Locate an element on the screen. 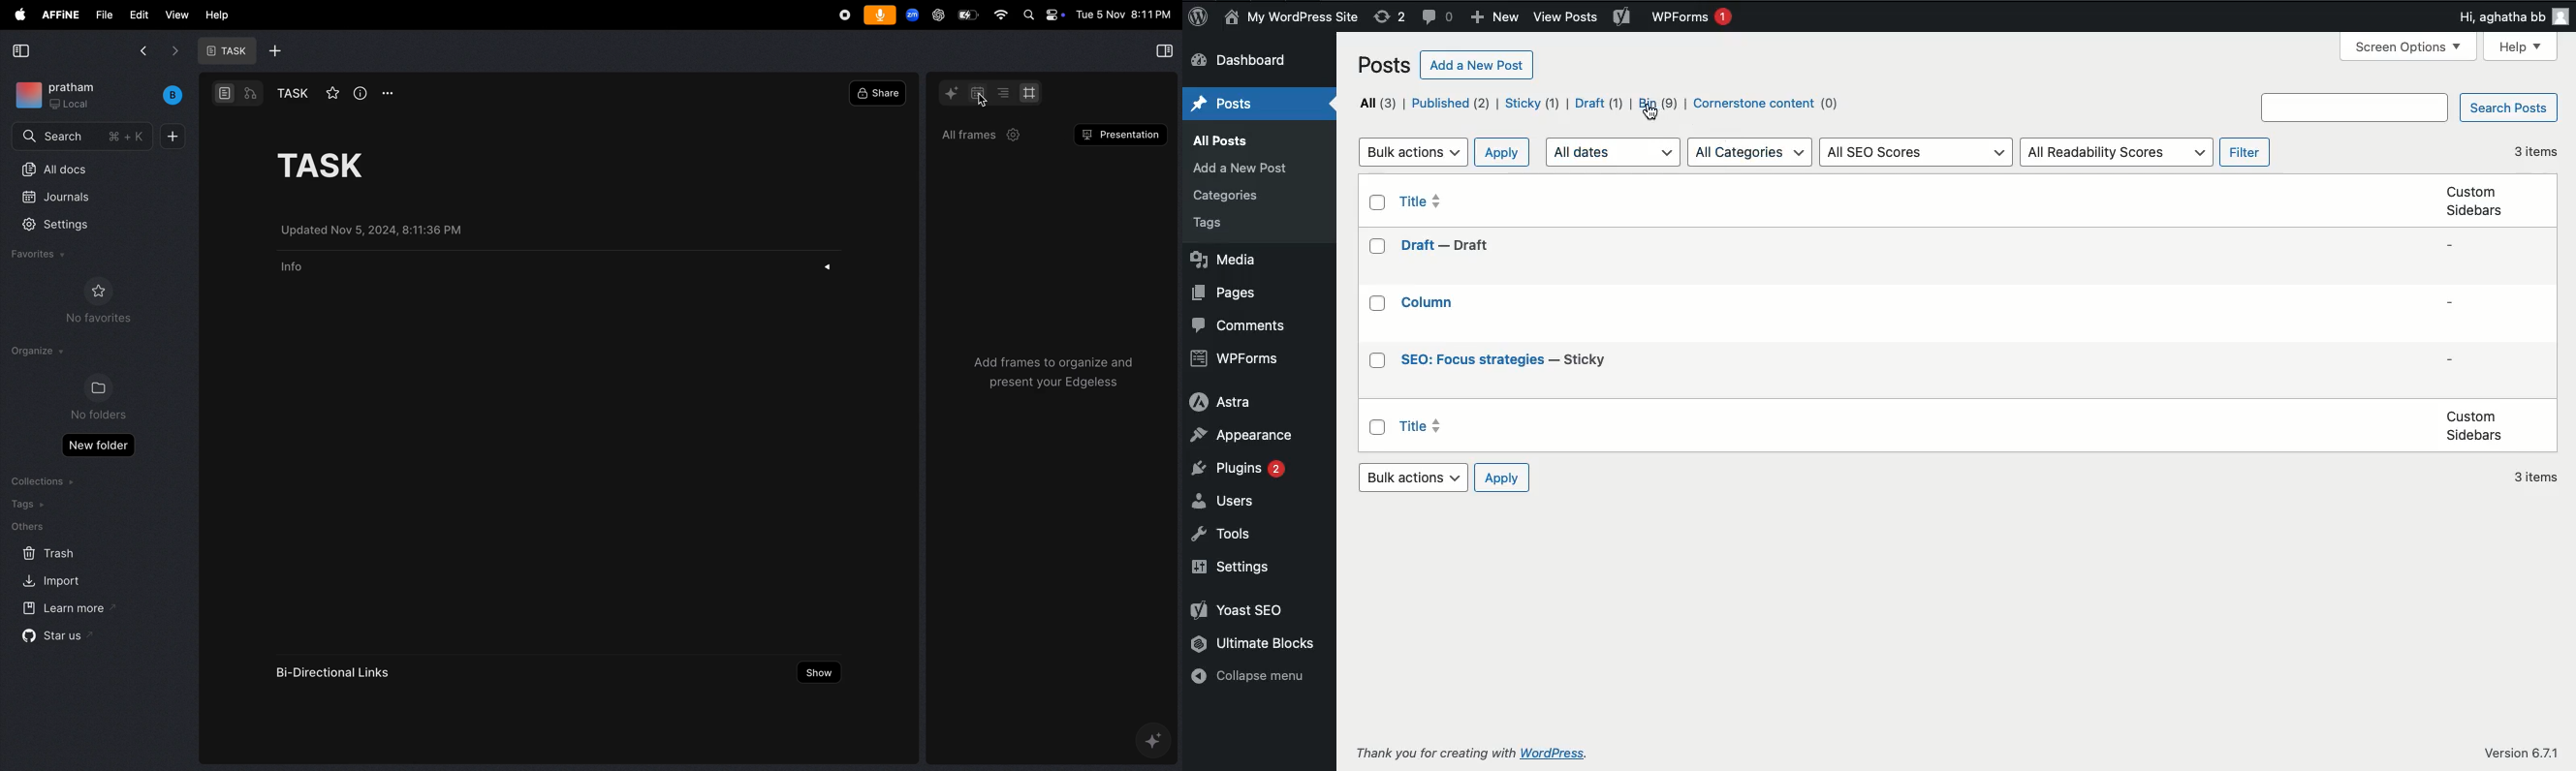 This screenshot has width=2576, height=784. Search is located at coordinates (2354, 107).